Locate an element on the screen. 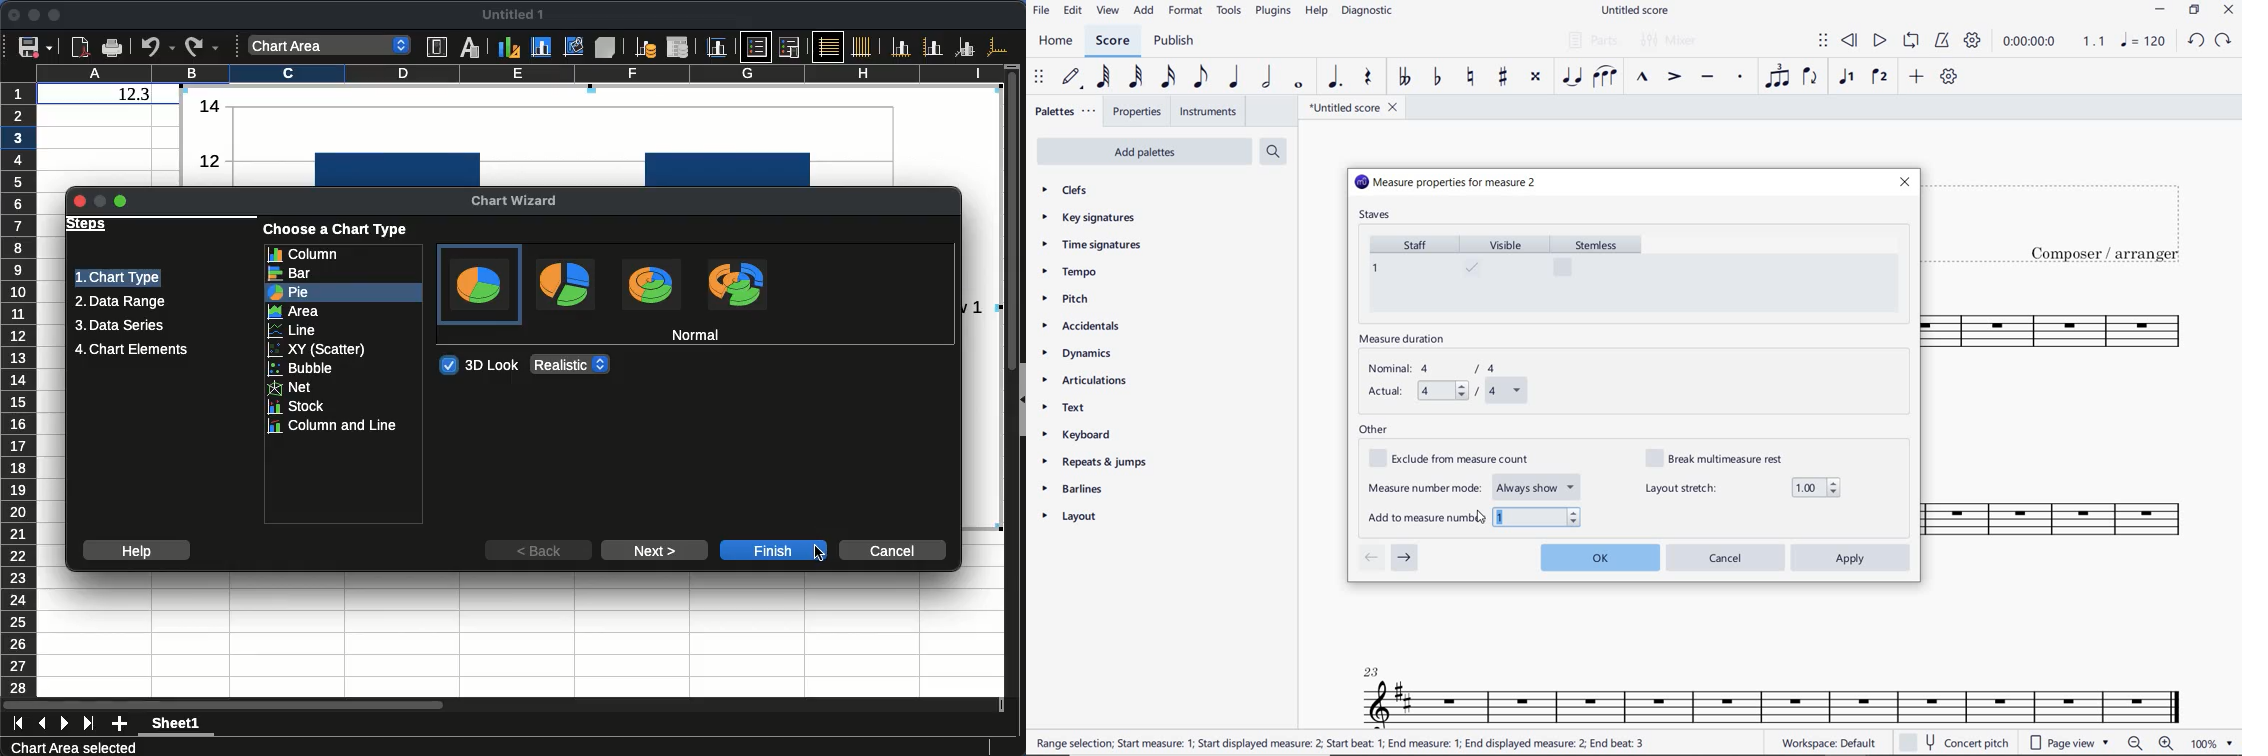  FILE NAME is located at coordinates (1638, 11).